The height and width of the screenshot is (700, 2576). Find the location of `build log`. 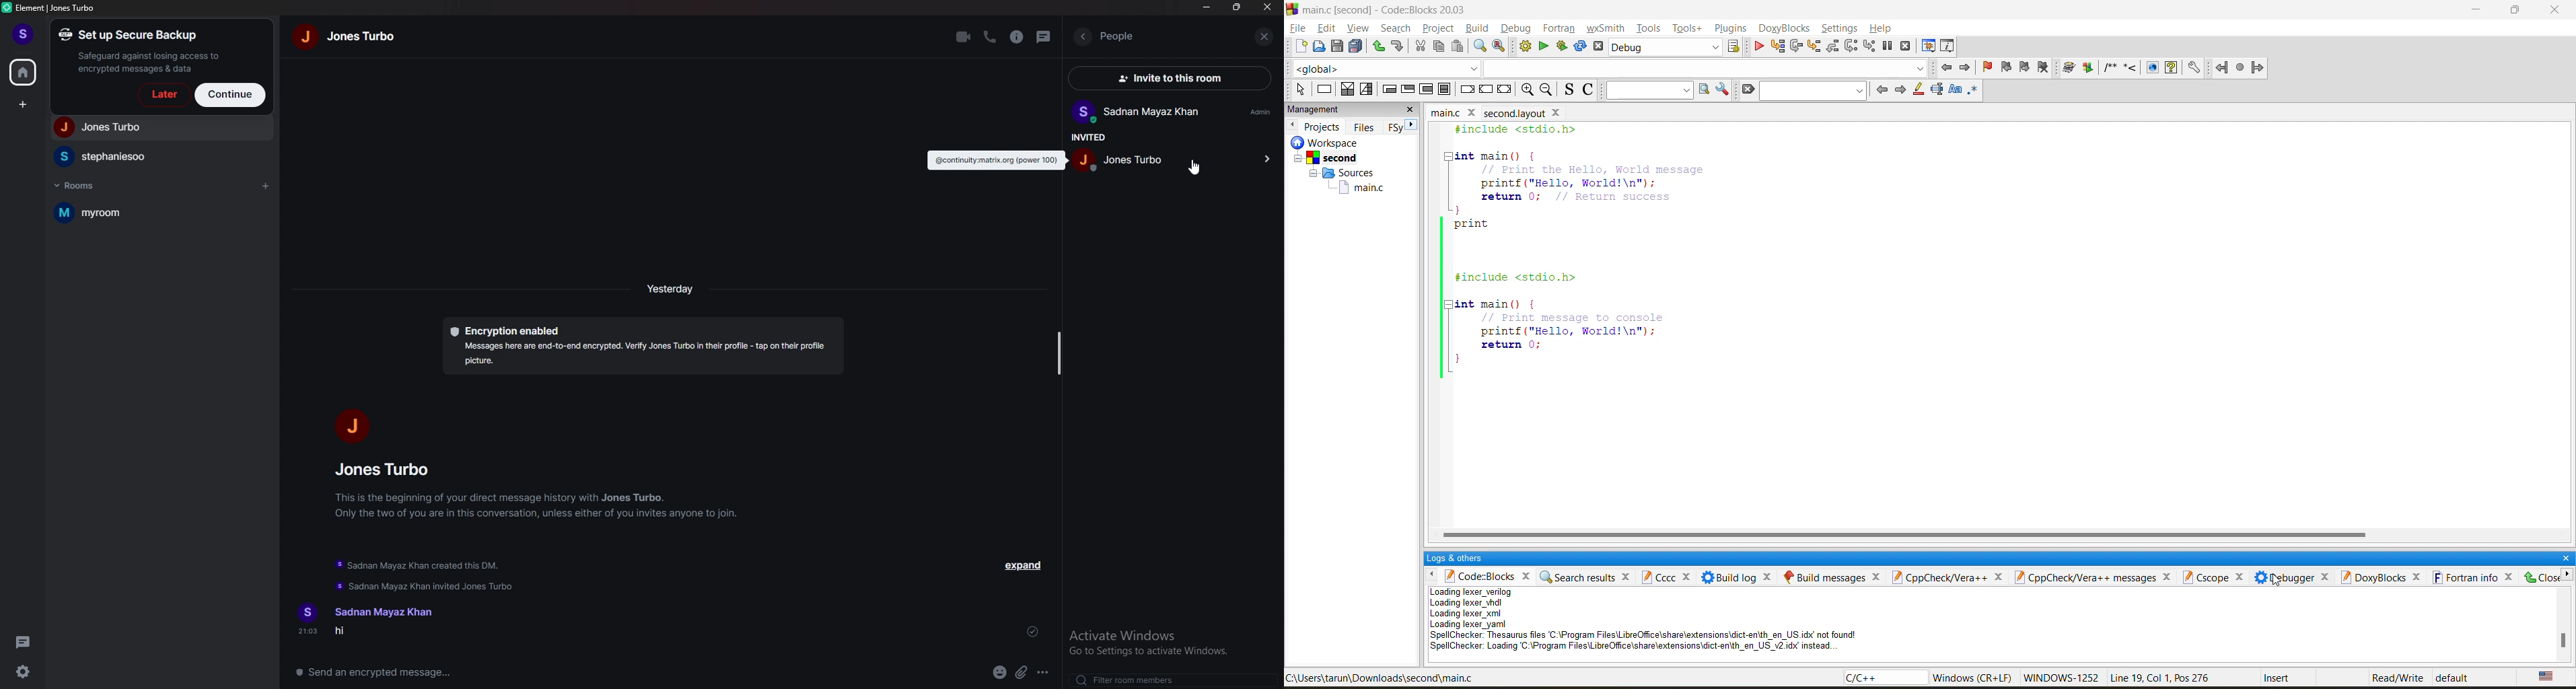

build log is located at coordinates (1736, 576).